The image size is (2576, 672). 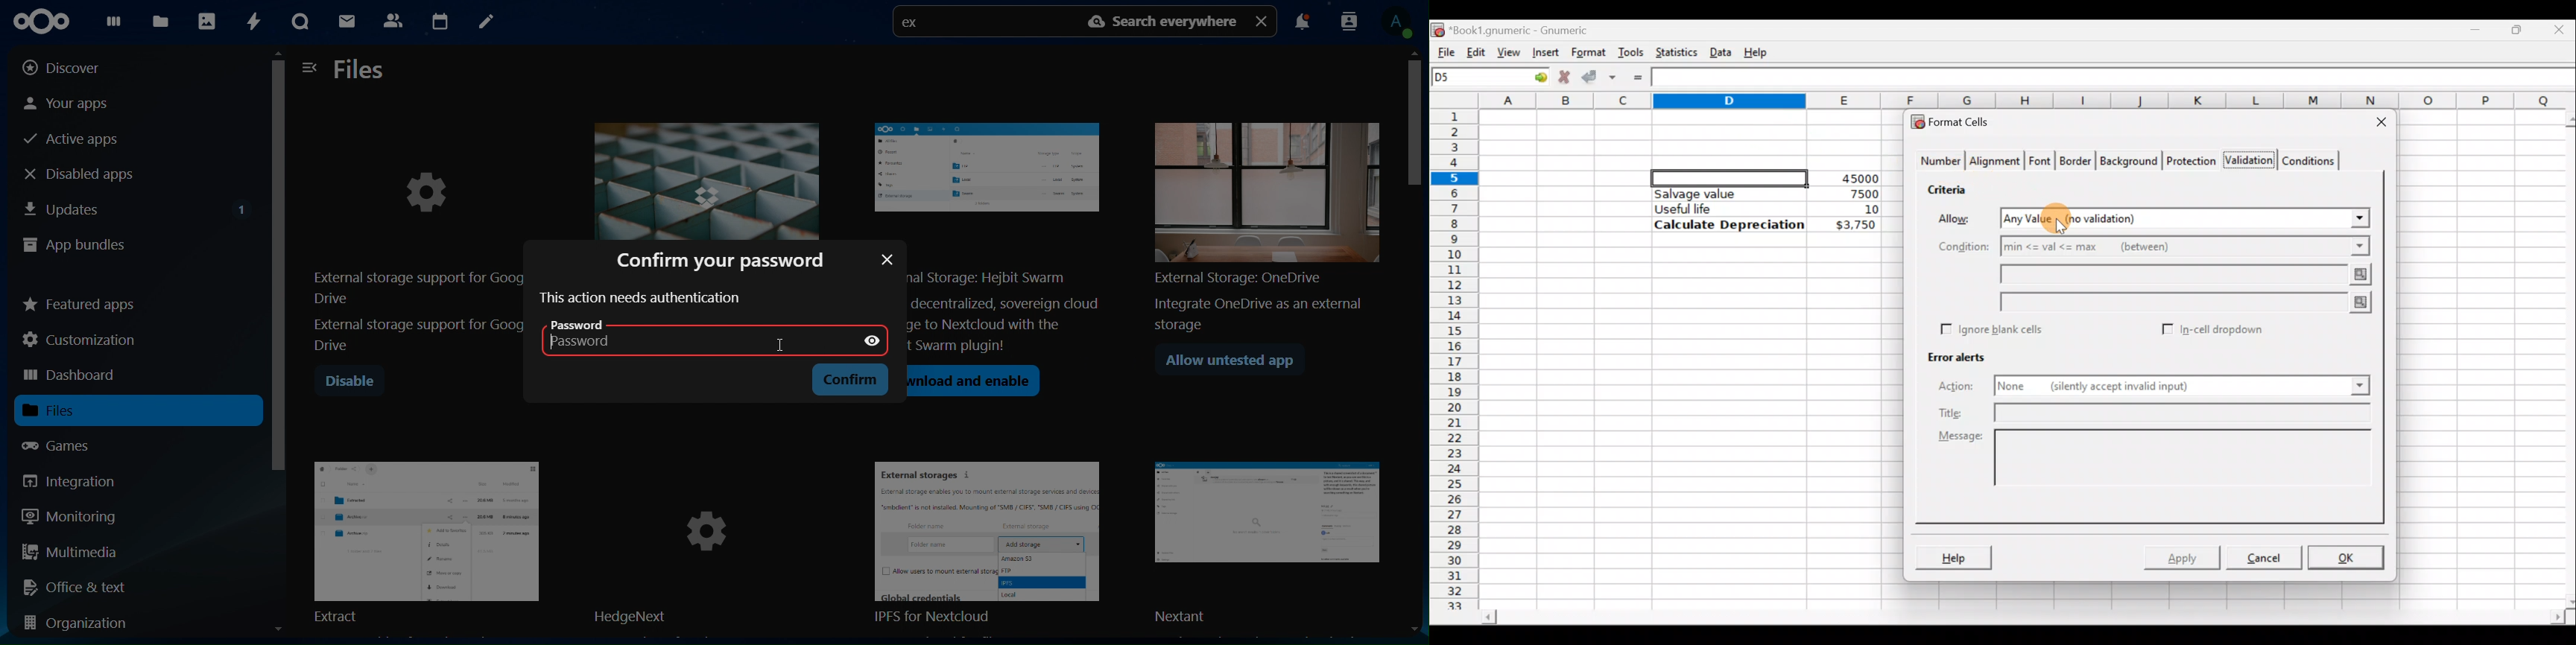 What do you see at coordinates (2029, 101) in the screenshot?
I see `Columns` at bounding box center [2029, 101].